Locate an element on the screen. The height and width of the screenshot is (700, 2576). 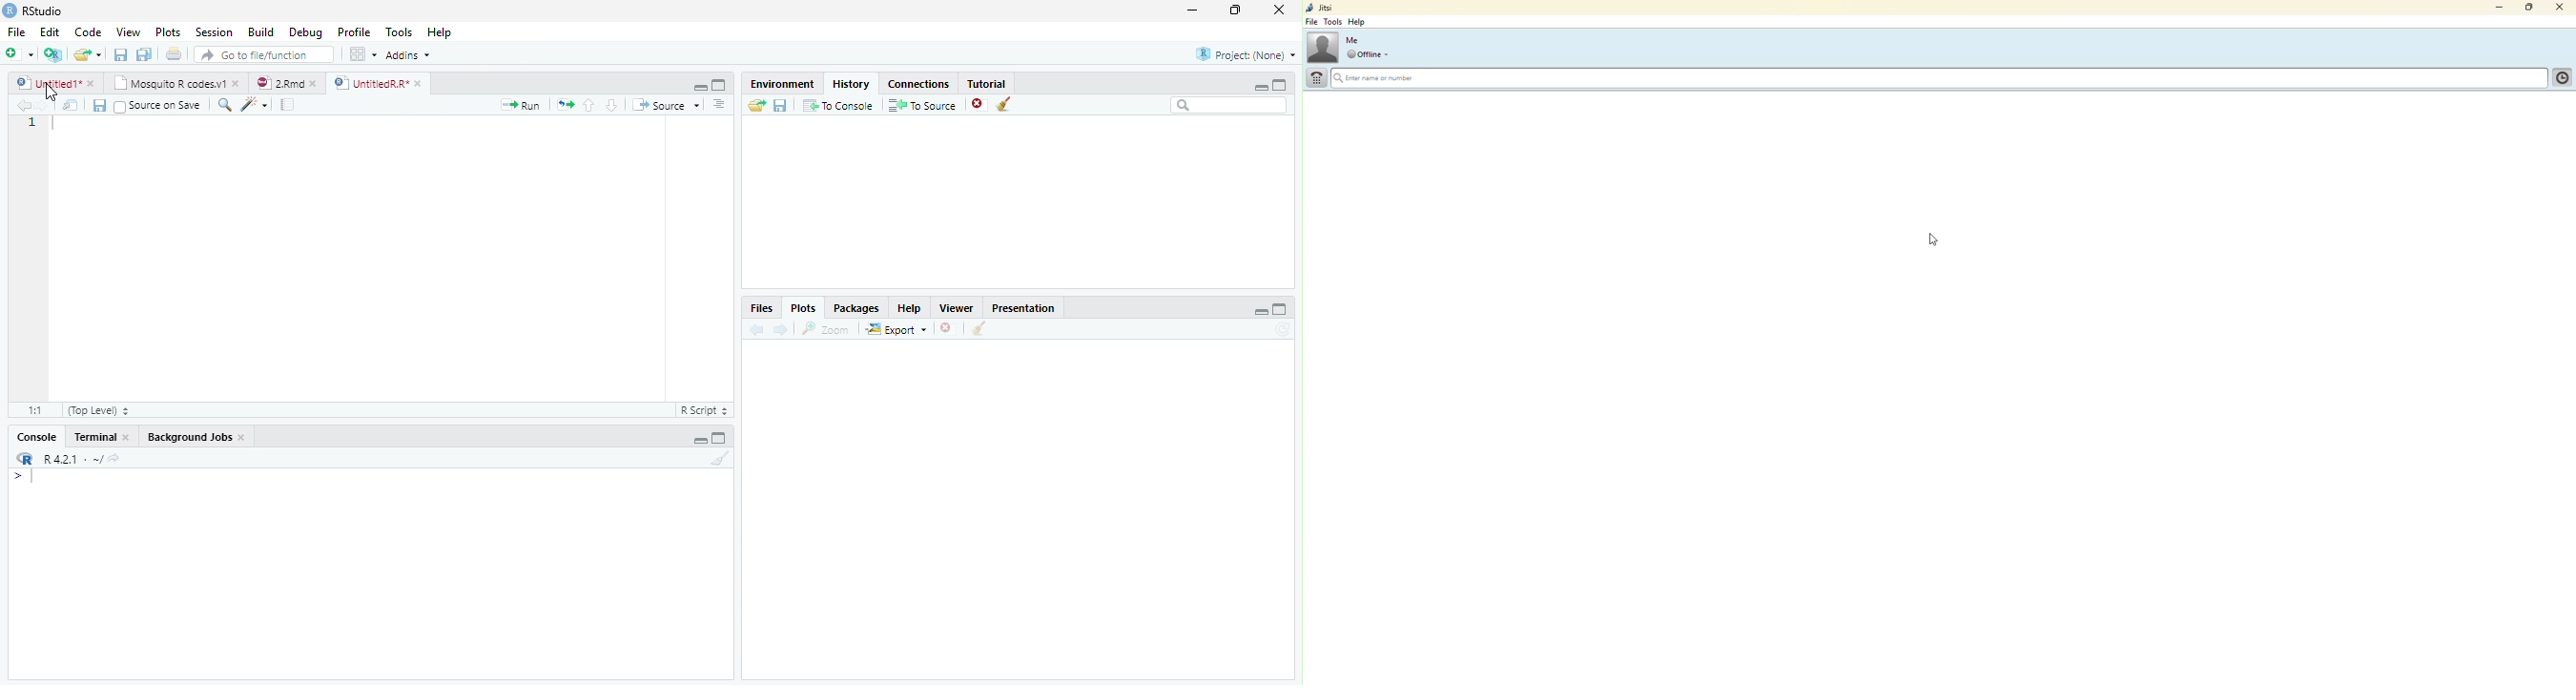
Compile Report is located at coordinates (289, 104).